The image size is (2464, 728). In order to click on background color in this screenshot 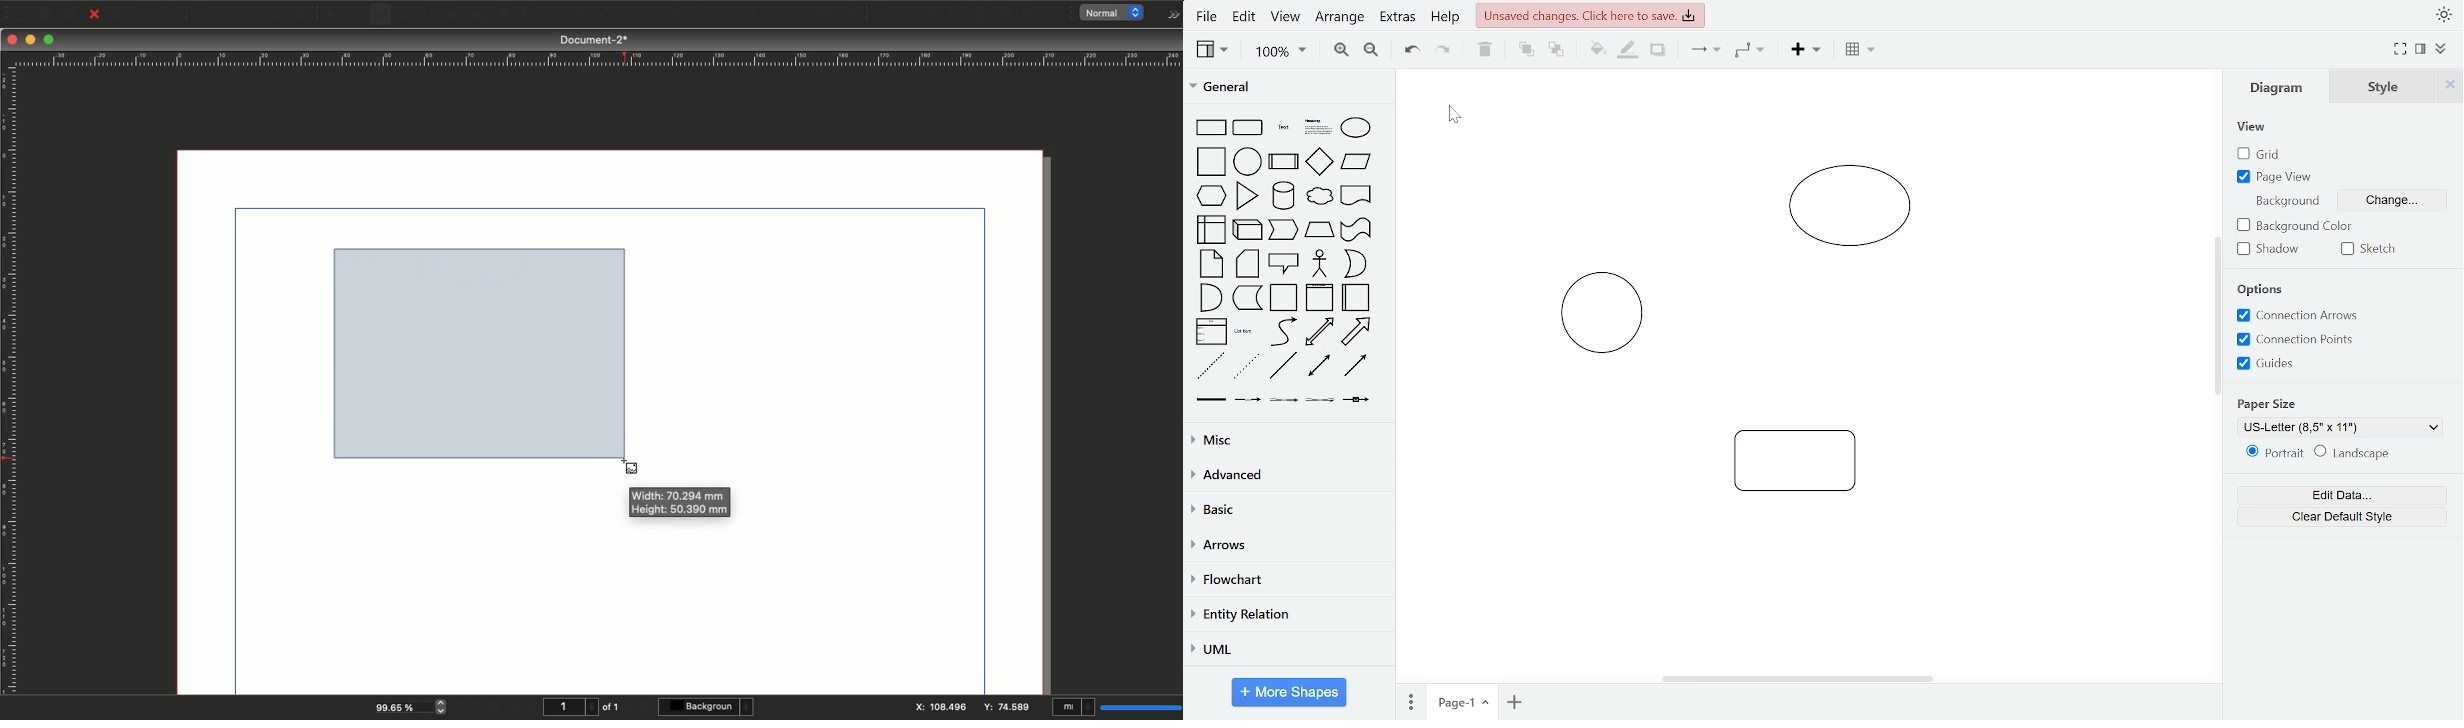, I will do `click(2296, 226)`.